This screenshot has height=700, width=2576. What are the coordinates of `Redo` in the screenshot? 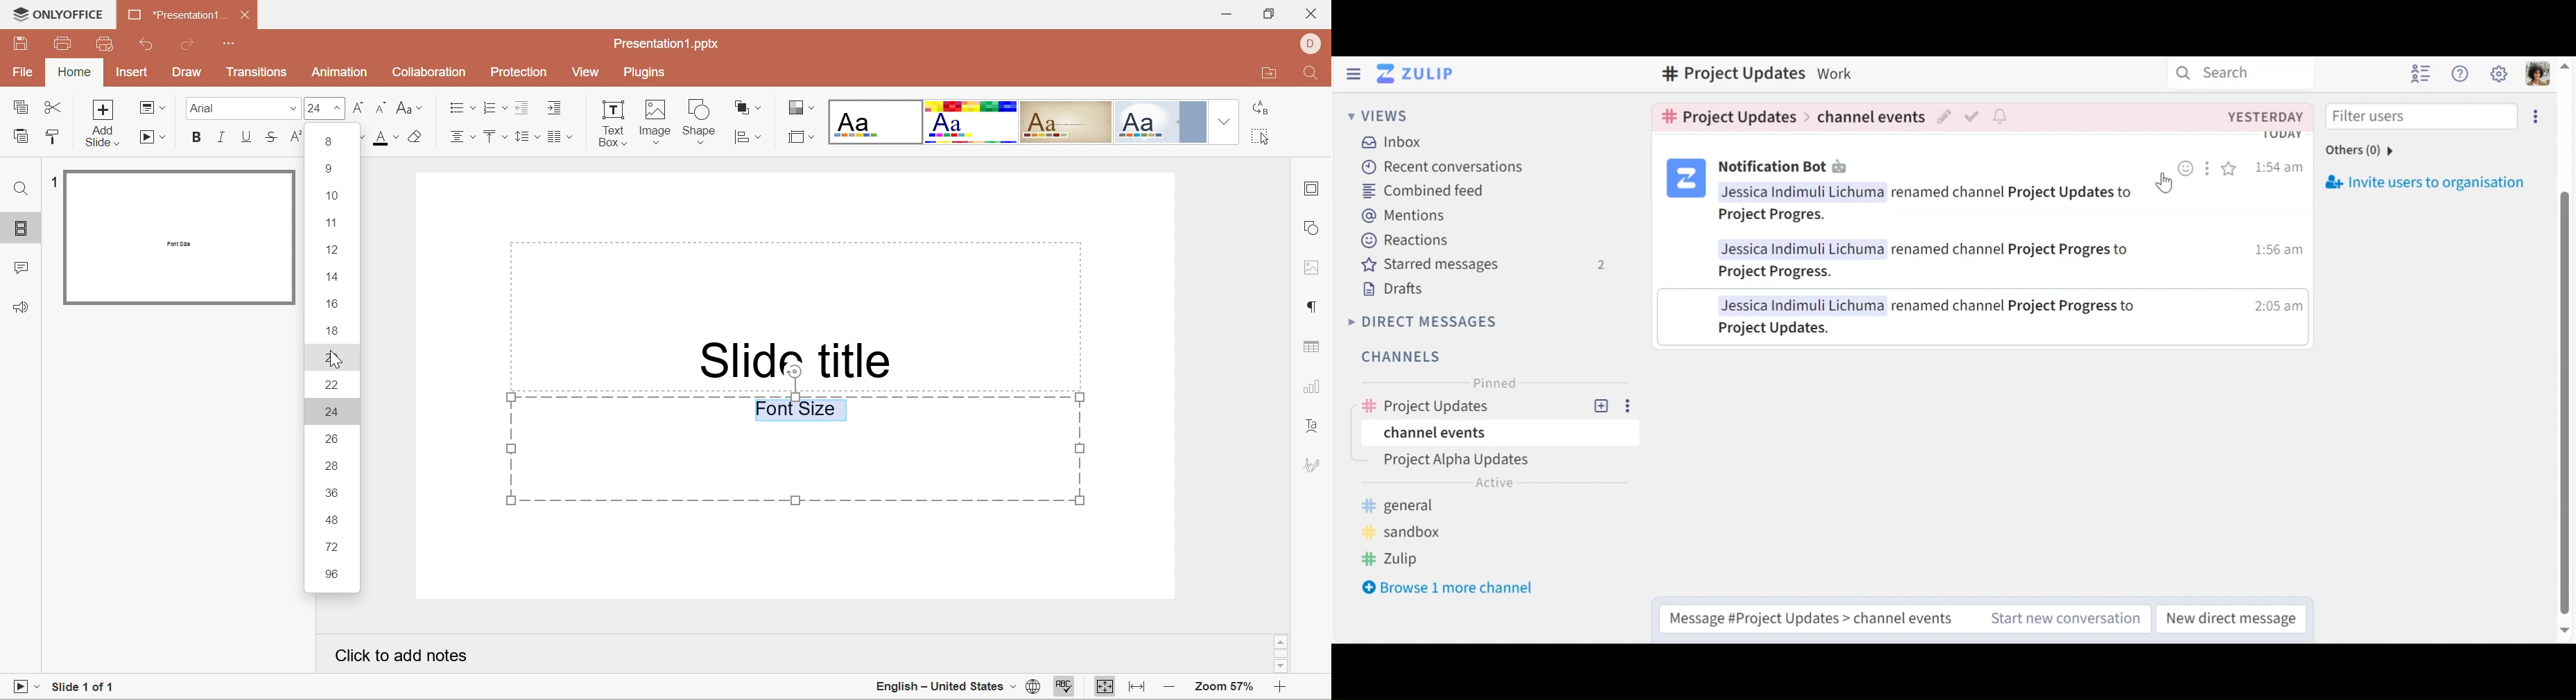 It's located at (191, 44).